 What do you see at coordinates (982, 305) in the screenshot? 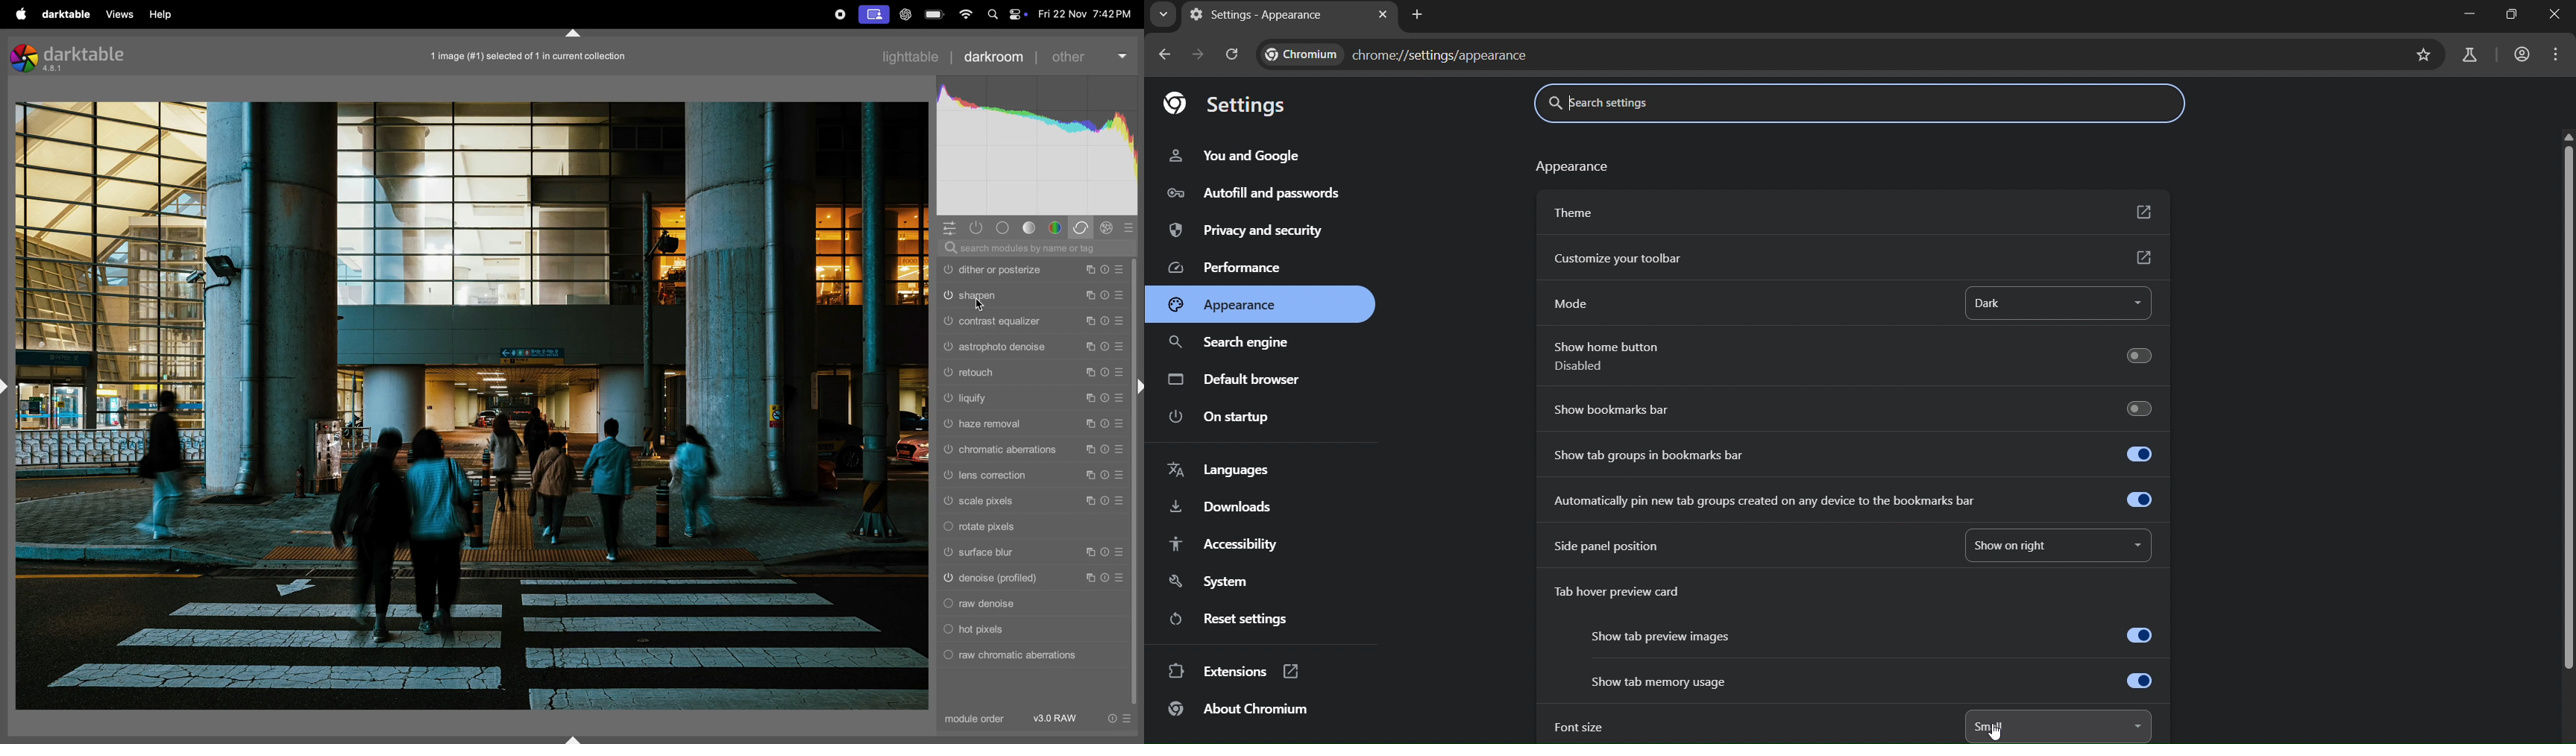
I see `cursor` at bounding box center [982, 305].